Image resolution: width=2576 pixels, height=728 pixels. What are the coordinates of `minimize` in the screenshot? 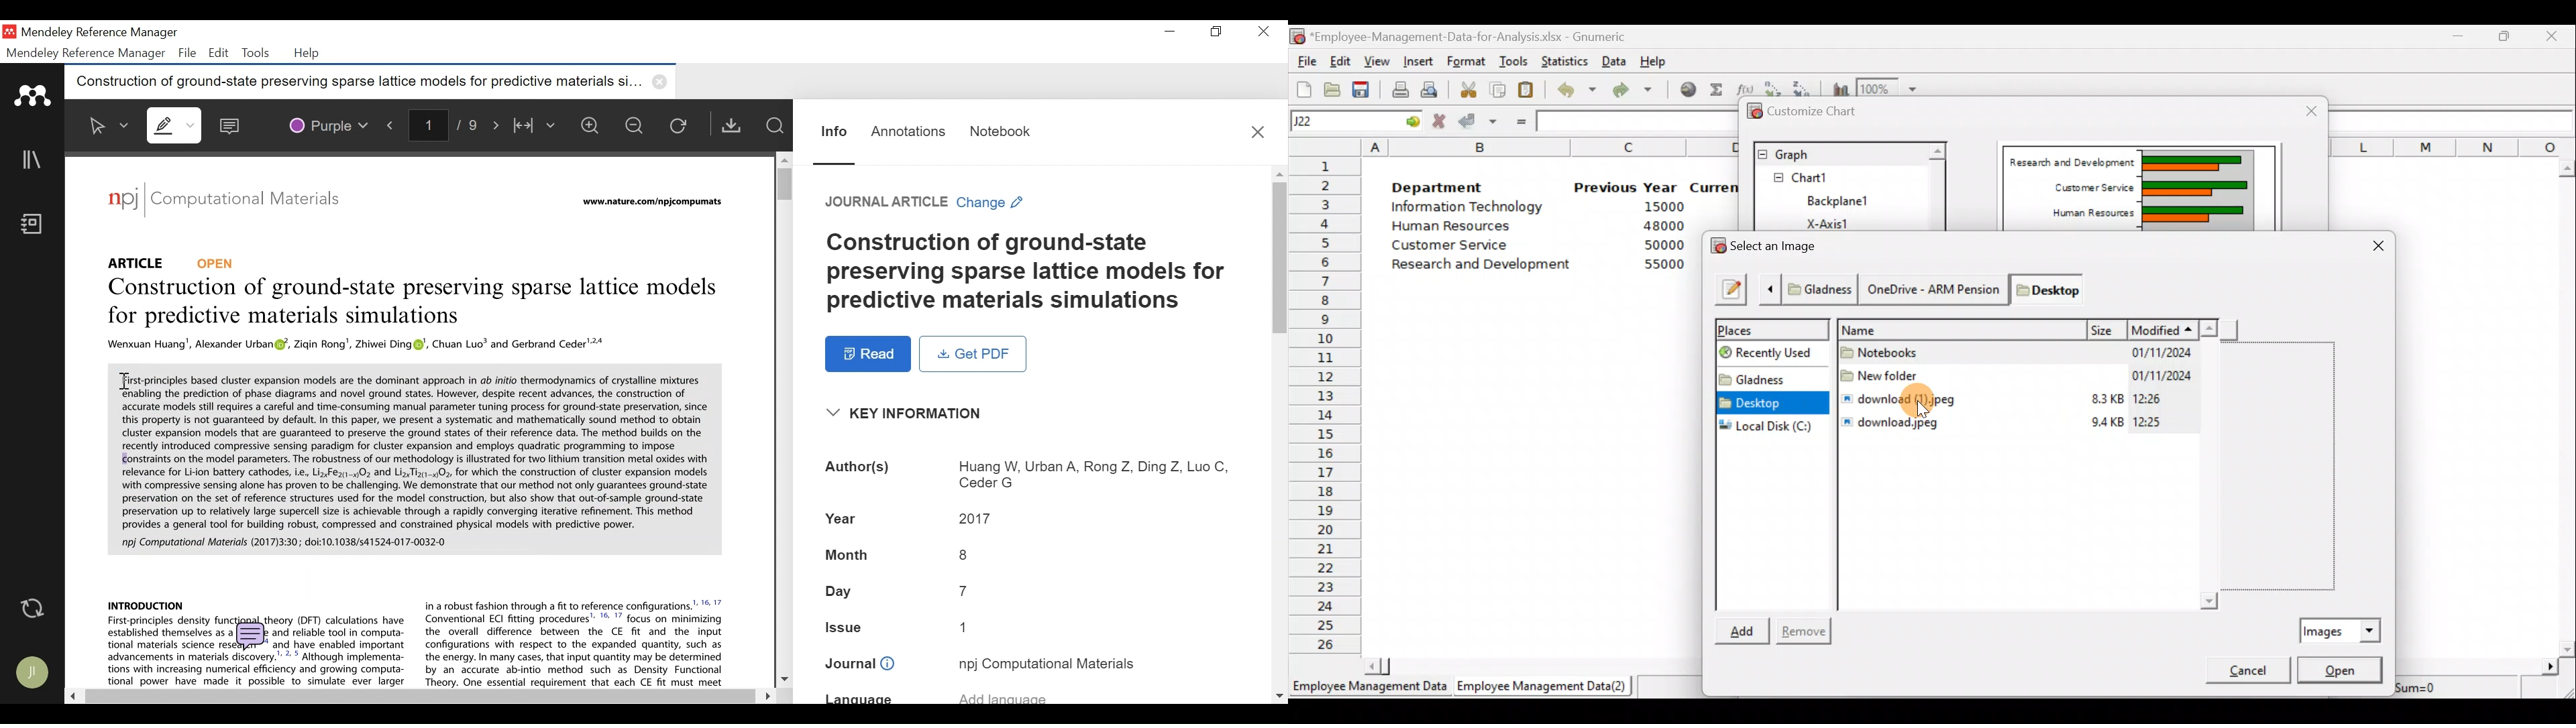 It's located at (1170, 32).